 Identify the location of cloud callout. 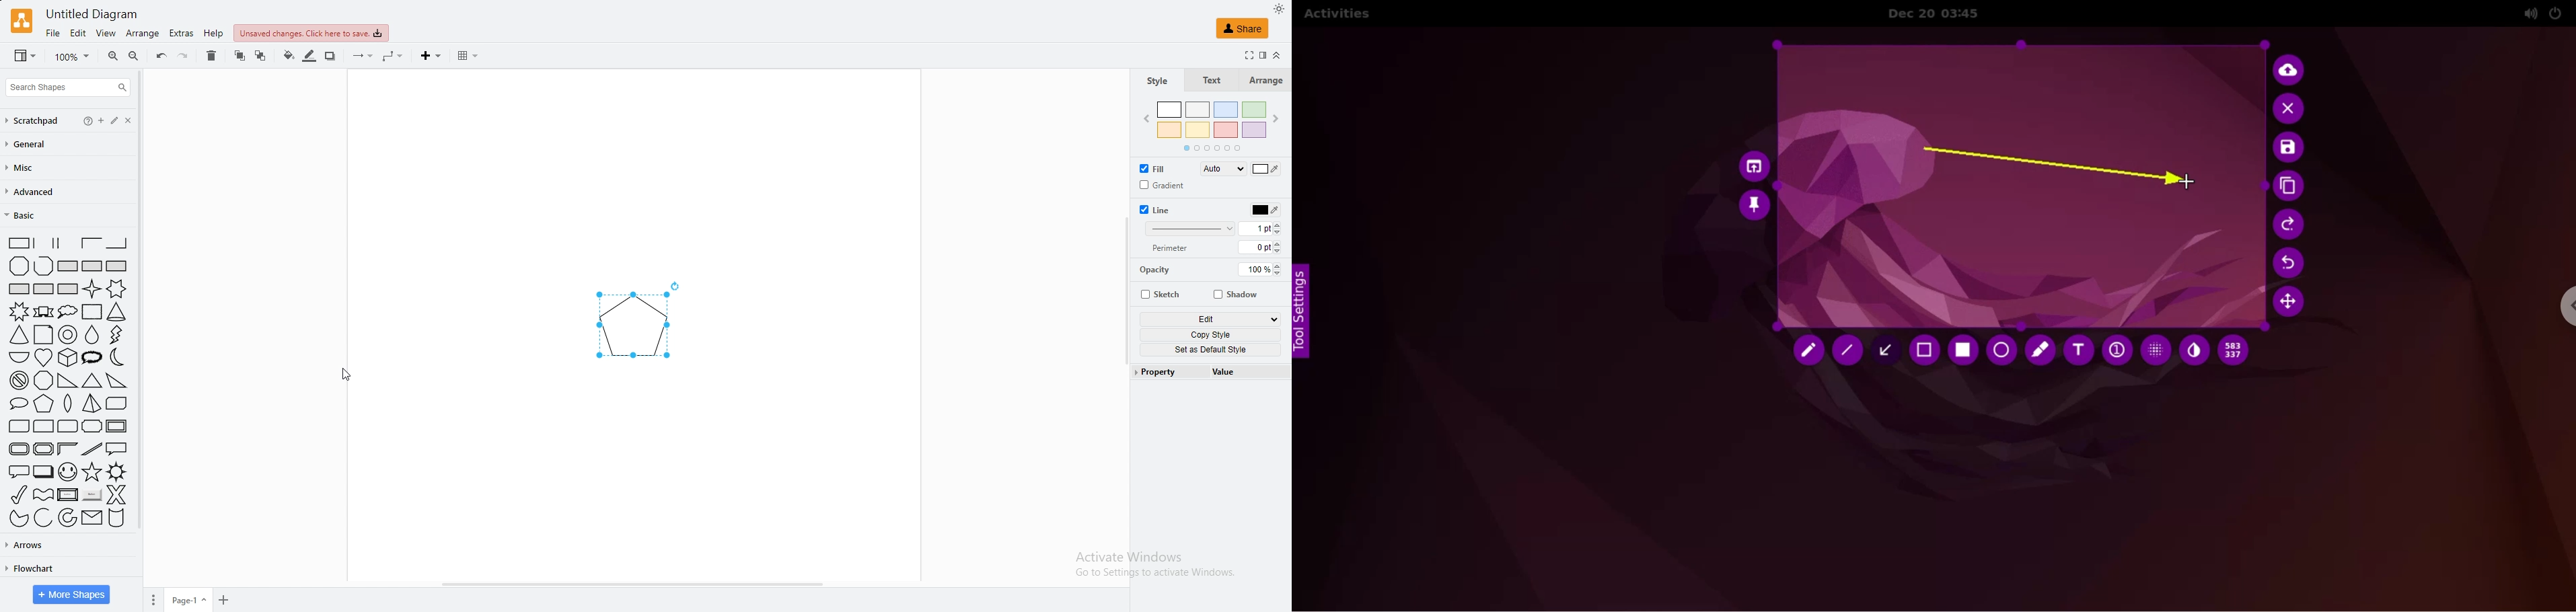
(67, 311).